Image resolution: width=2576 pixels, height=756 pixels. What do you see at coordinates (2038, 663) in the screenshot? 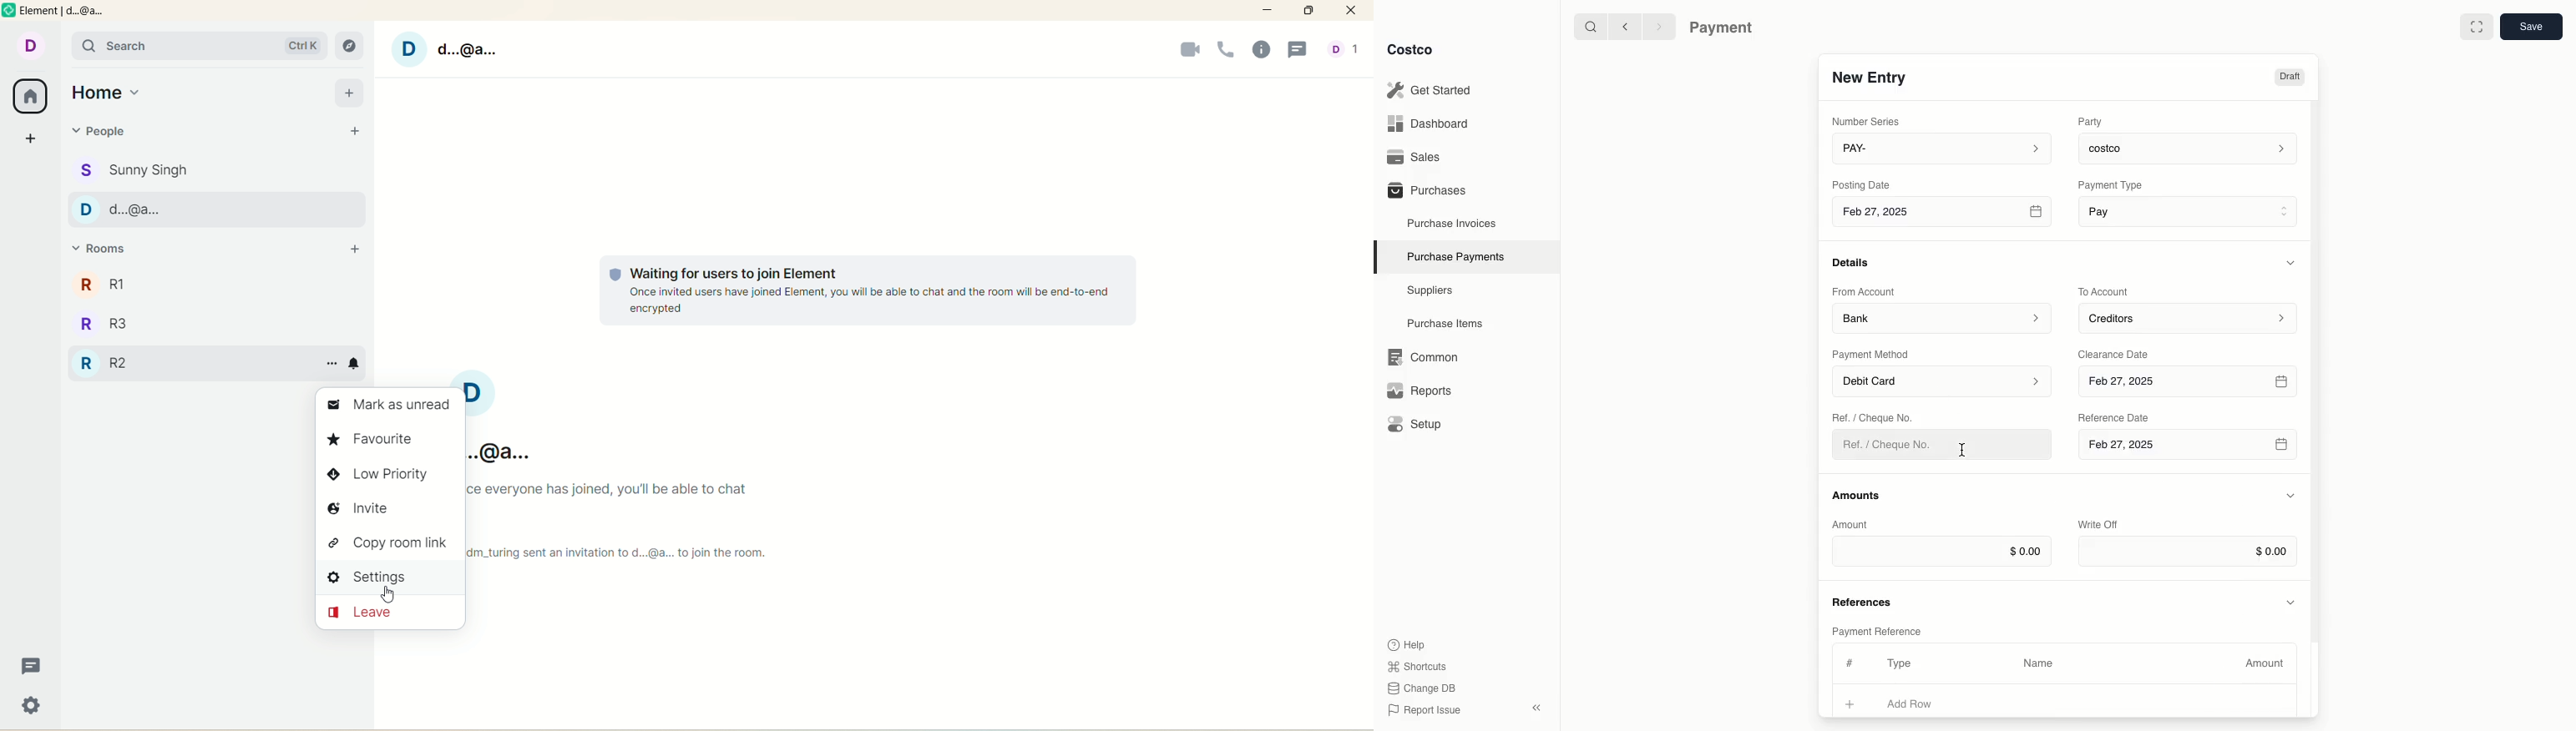
I see `Name` at bounding box center [2038, 663].